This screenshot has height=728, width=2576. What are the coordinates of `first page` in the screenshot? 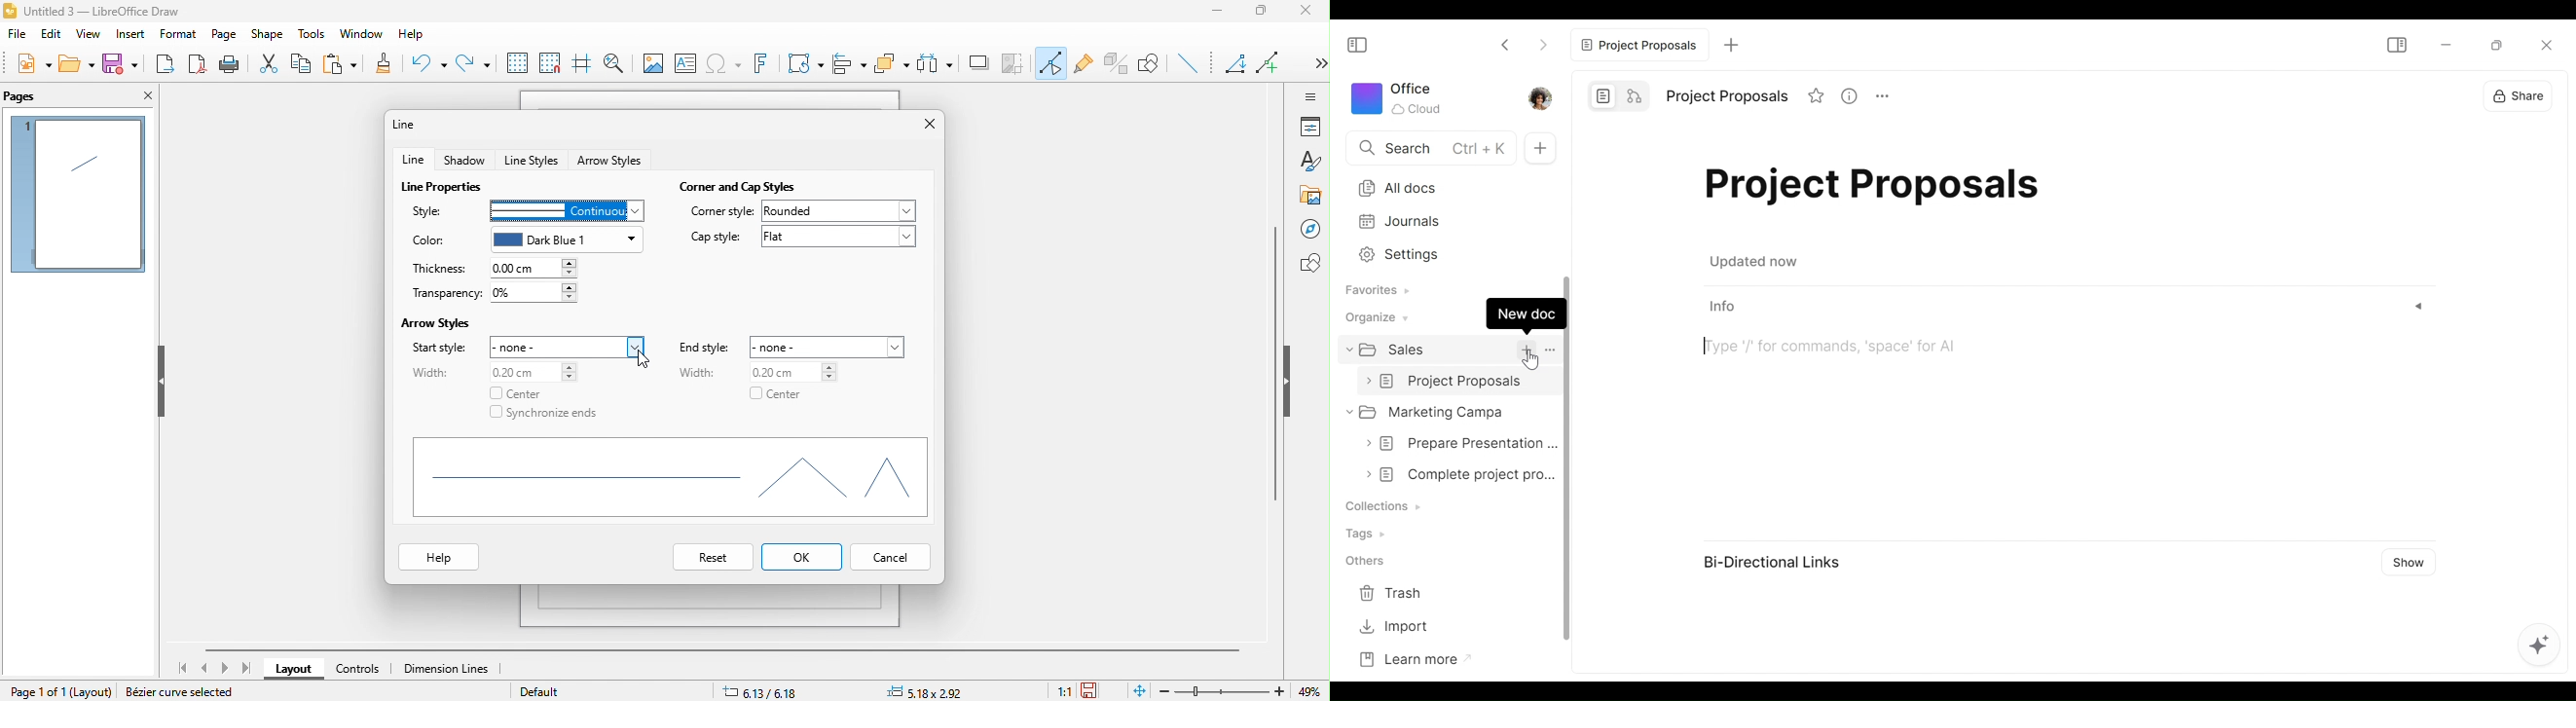 It's located at (186, 668).